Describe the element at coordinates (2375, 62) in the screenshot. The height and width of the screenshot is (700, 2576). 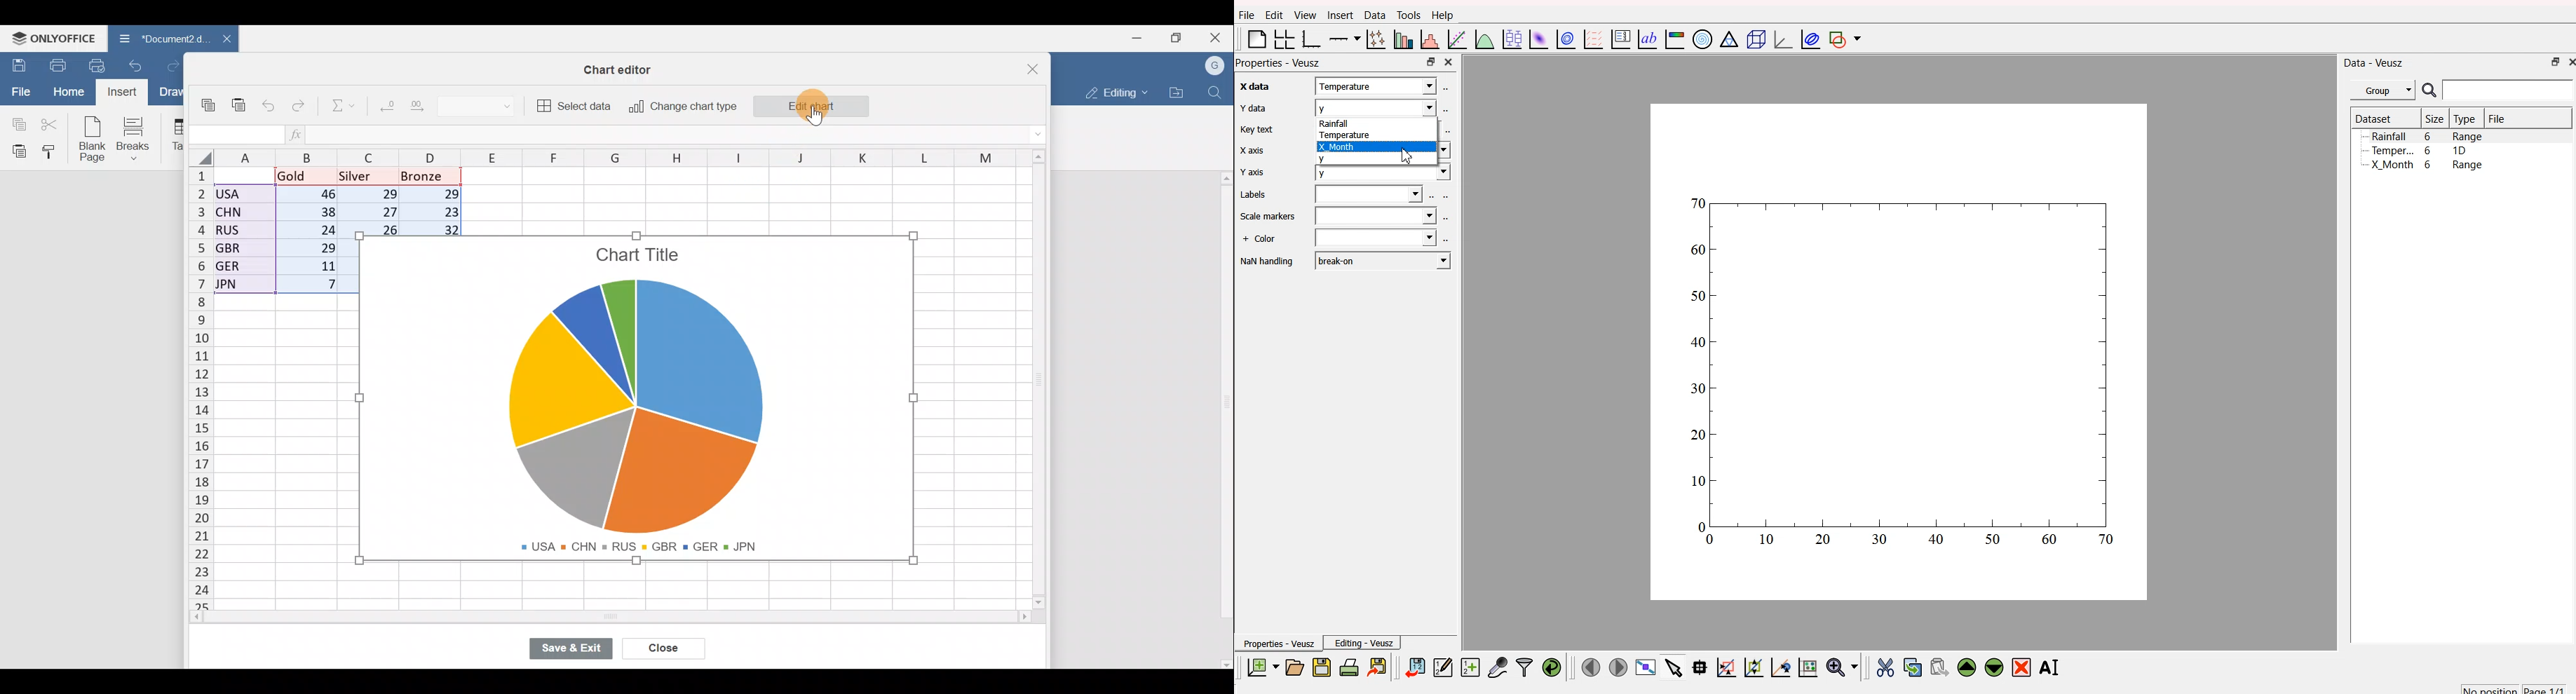
I see `Data - Veusz` at that location.